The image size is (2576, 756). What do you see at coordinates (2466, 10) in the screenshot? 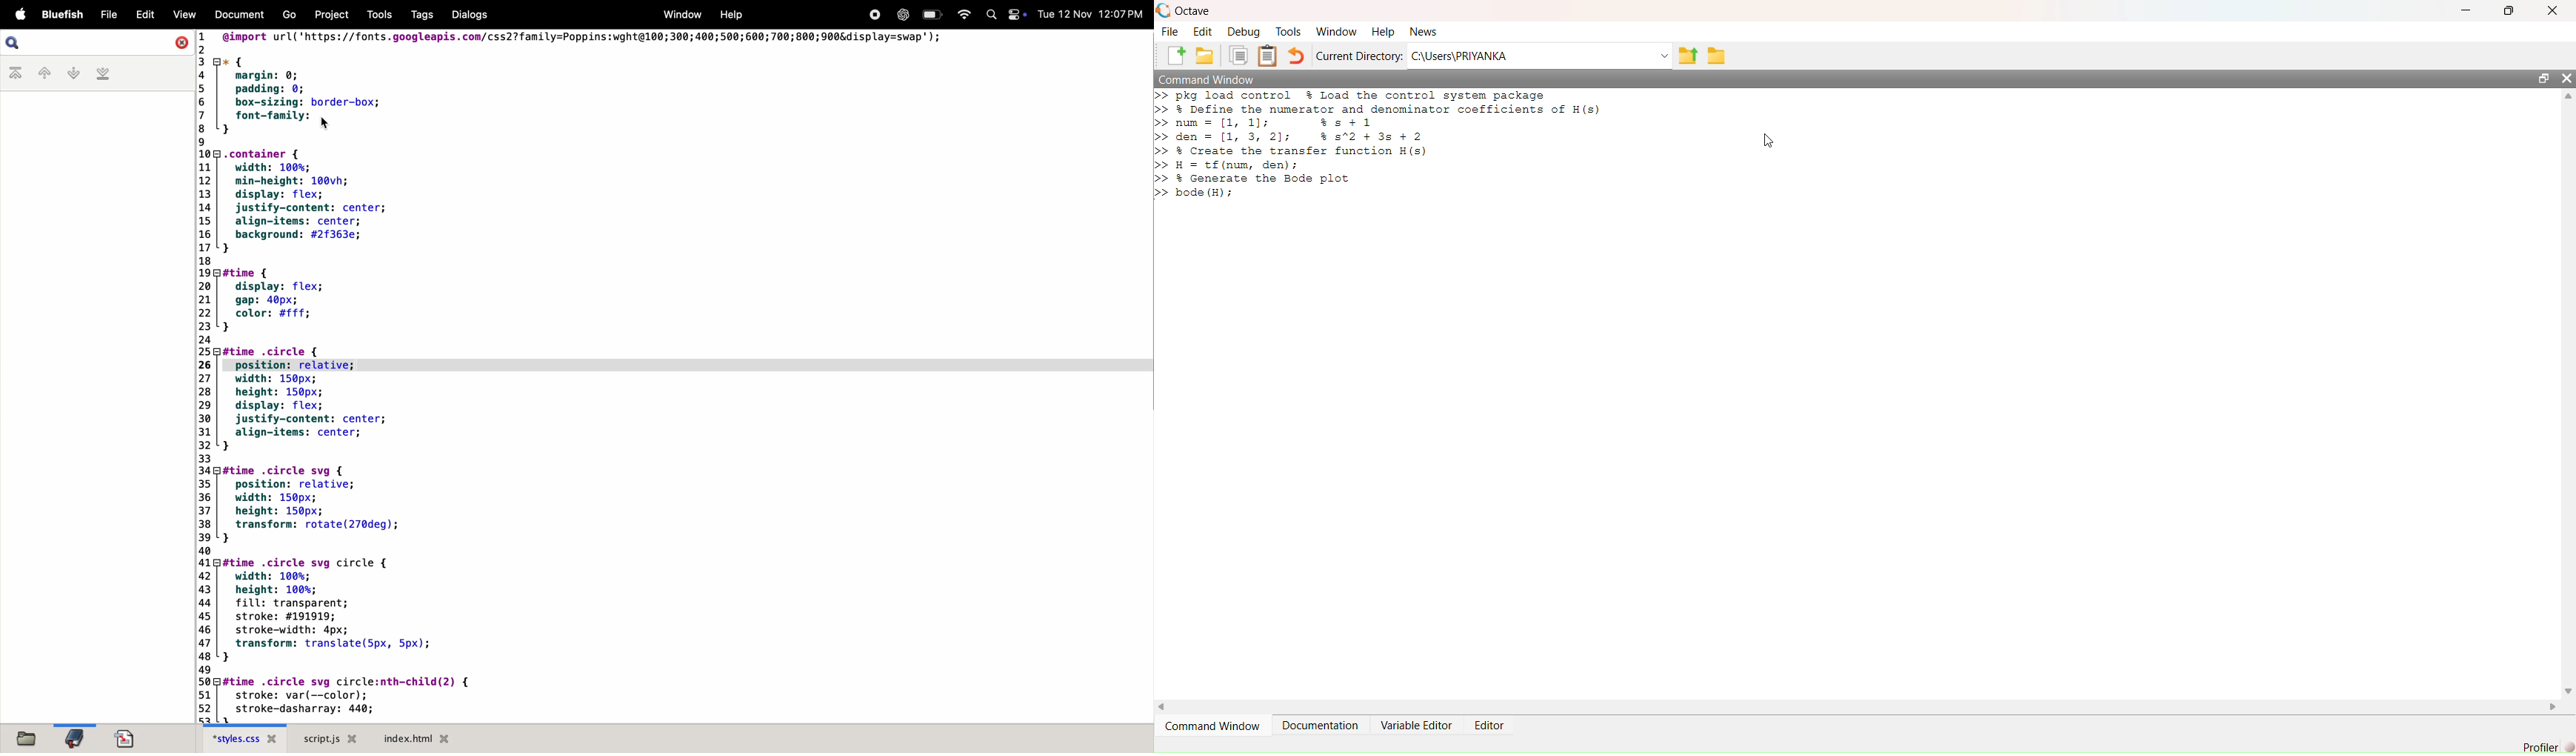
I see `minimize` at bounding box center [2466, 10].